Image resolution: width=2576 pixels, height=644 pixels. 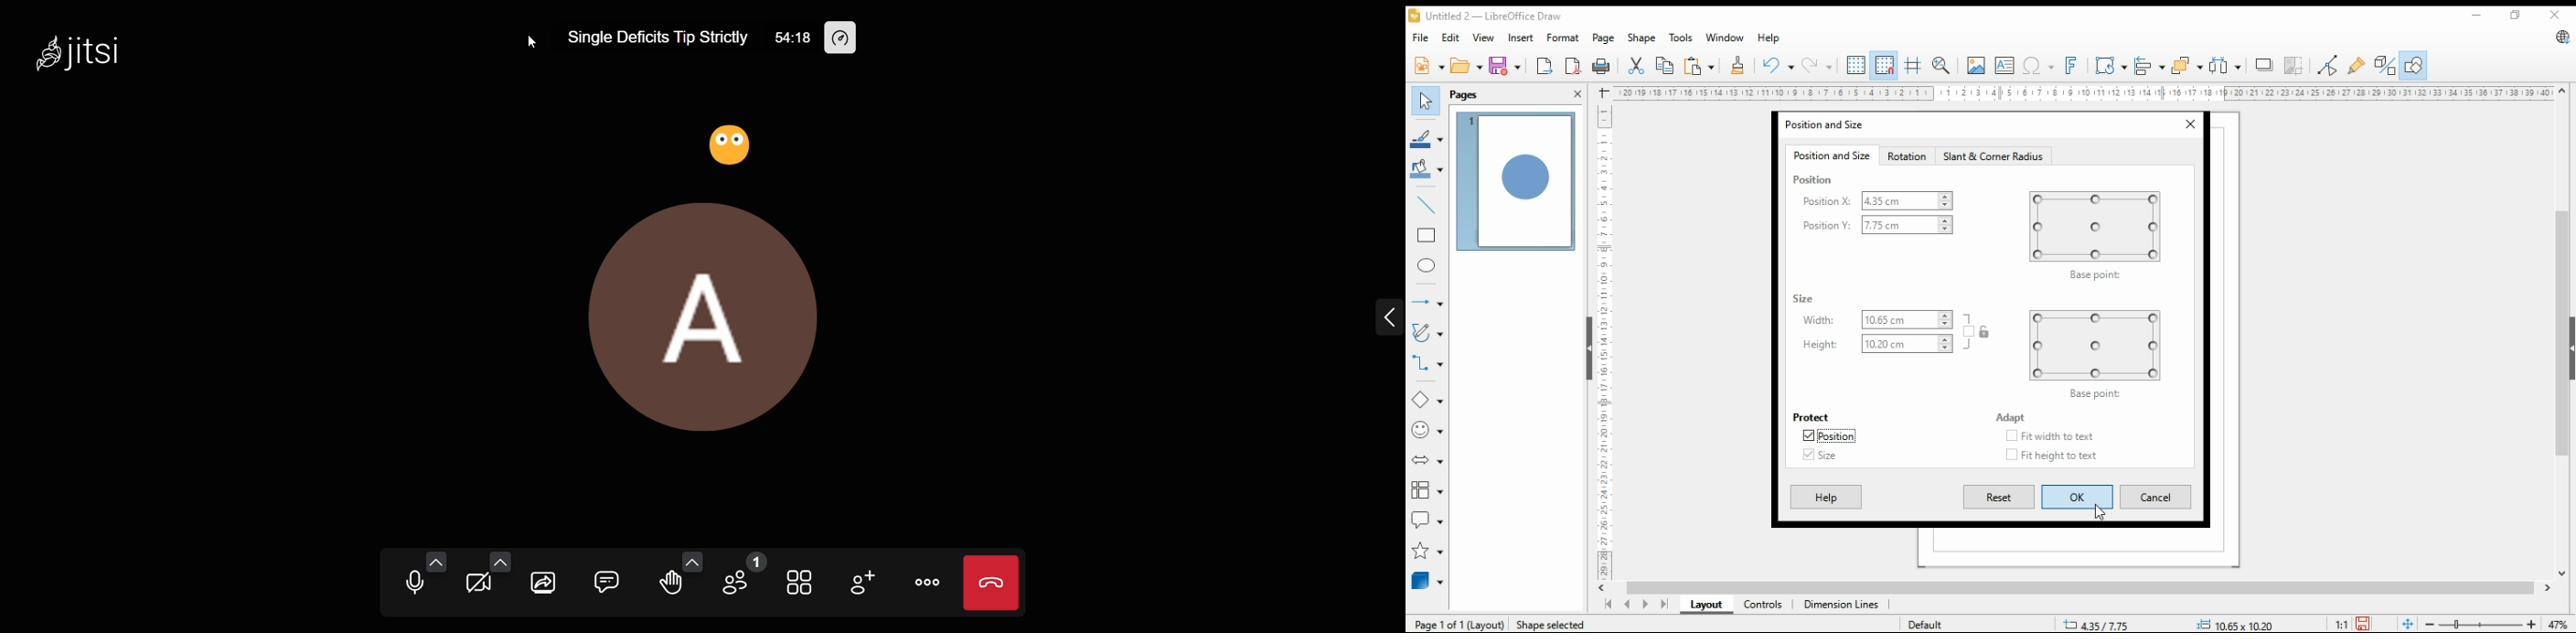 I want to click on Ruler, so click(x=2083, y=92).